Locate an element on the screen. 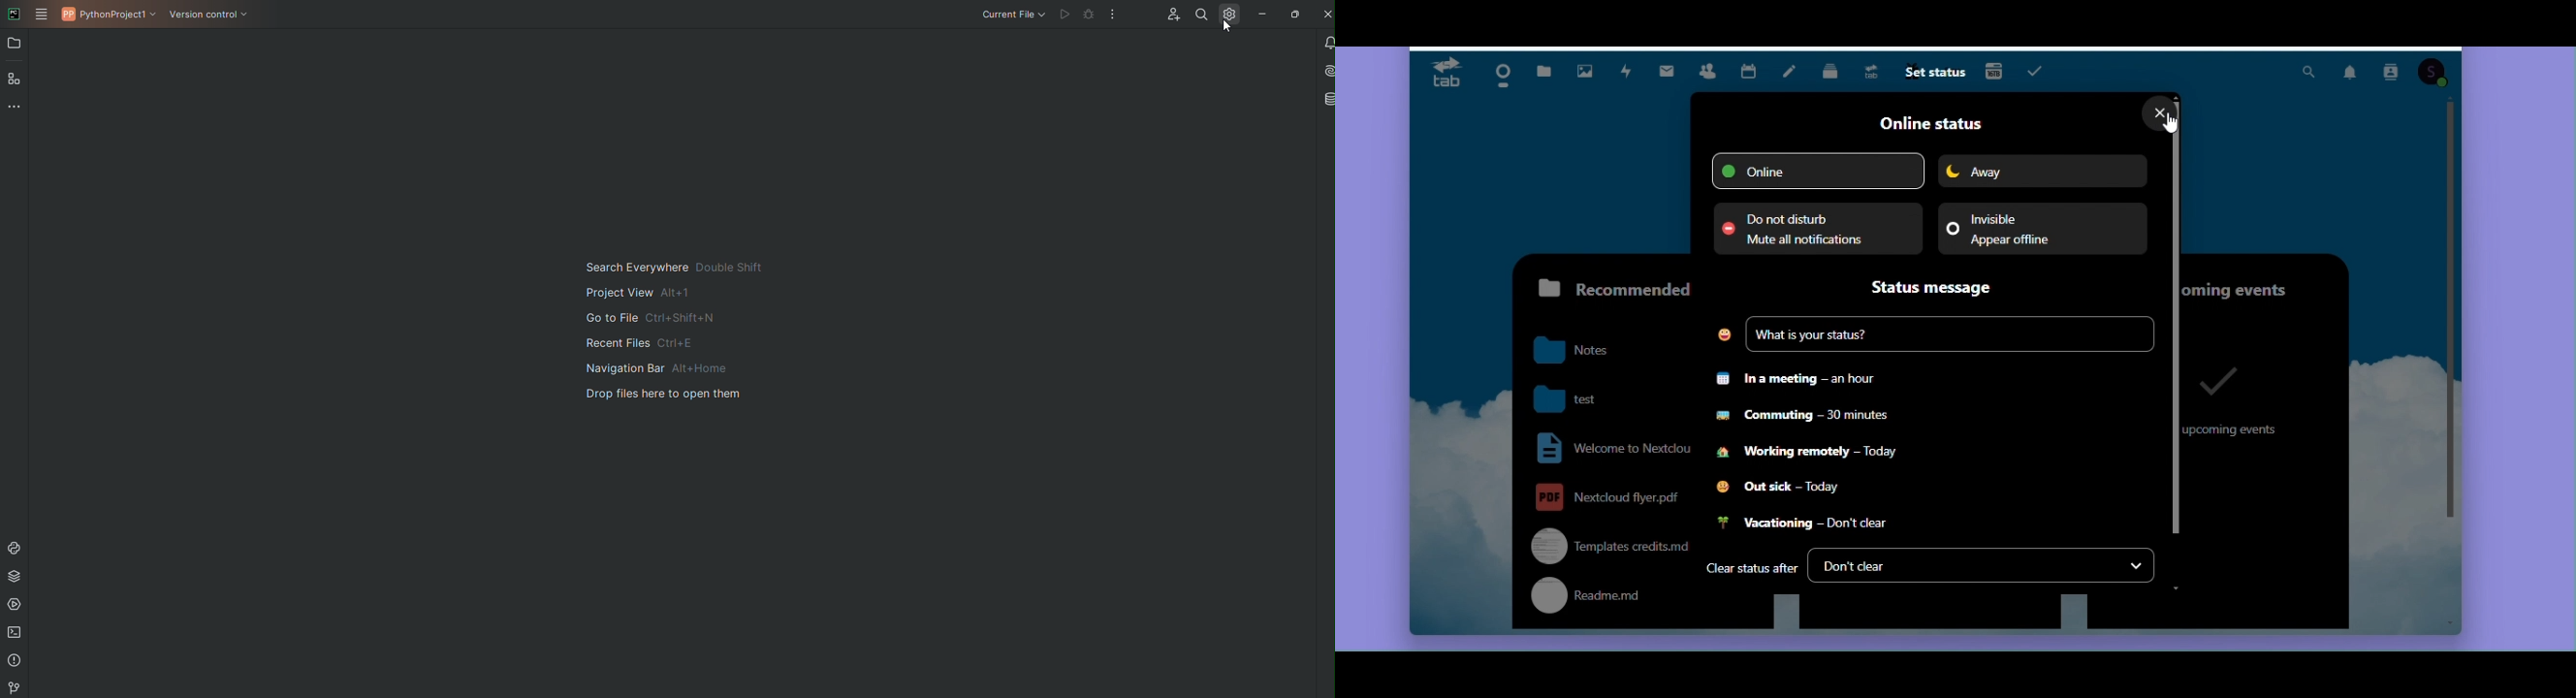 The image size is (2576, 700). Notifications is located at coordinates (1327, 43).